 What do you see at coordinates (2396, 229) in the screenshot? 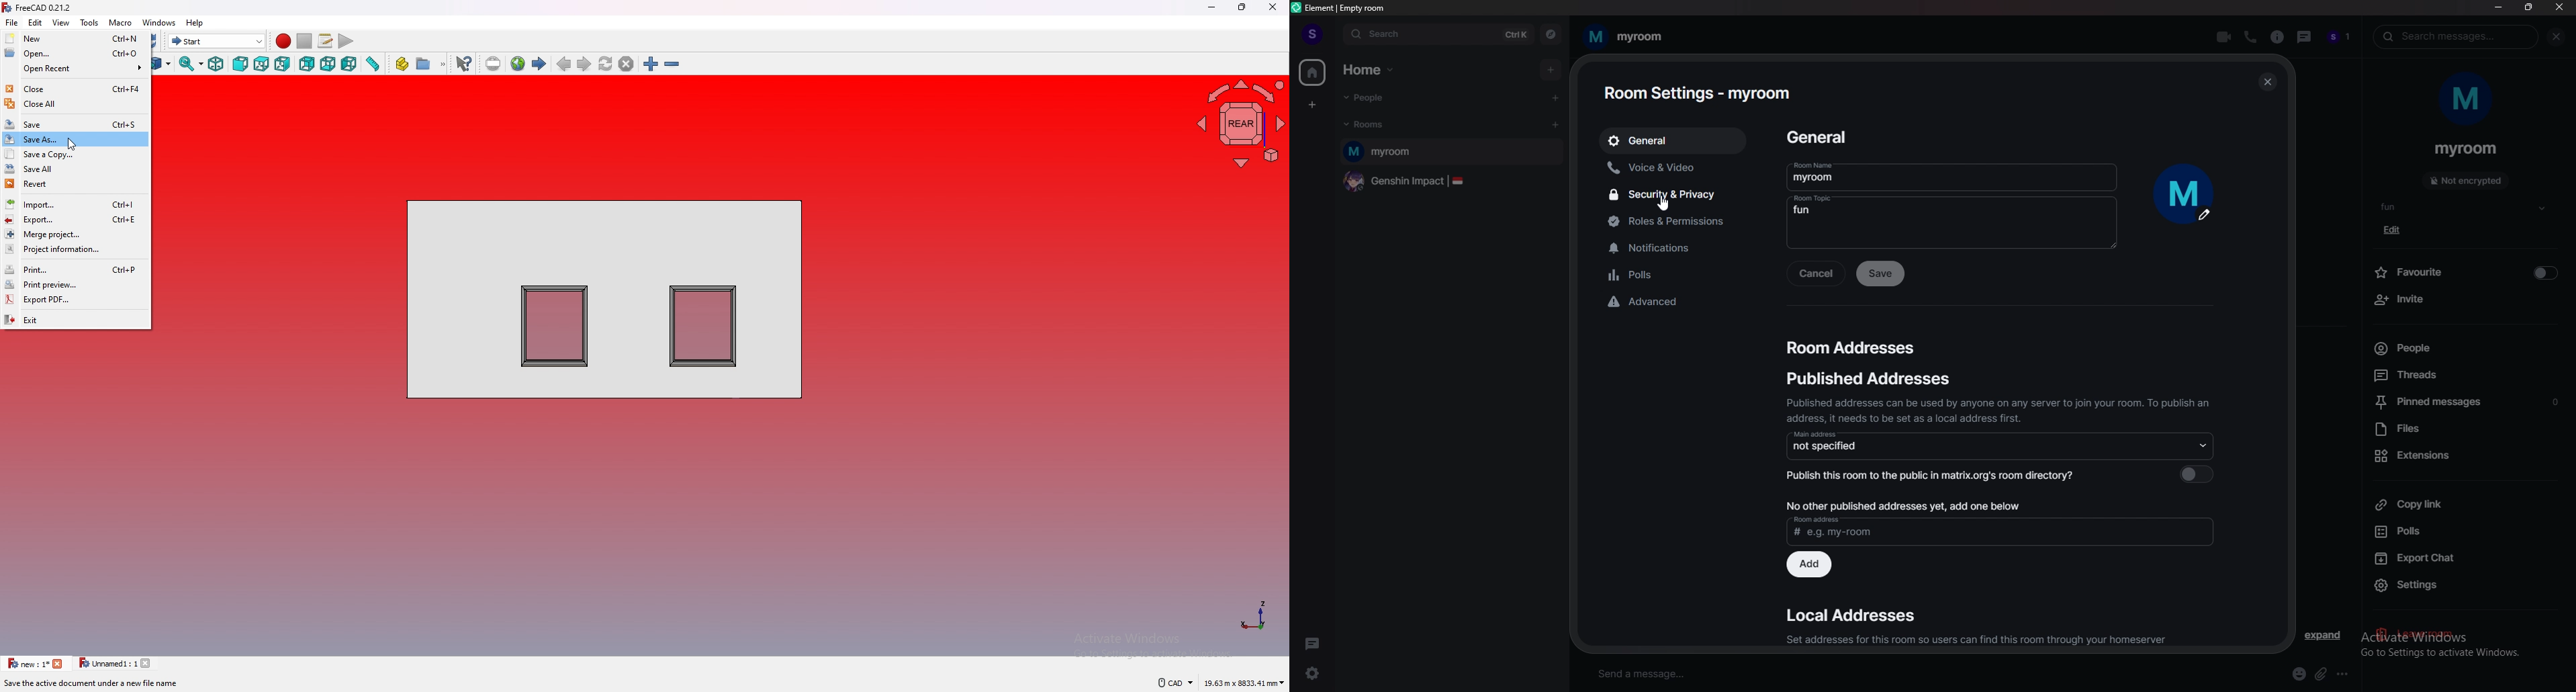
I see `edit` at bounding box center [2396, 229].